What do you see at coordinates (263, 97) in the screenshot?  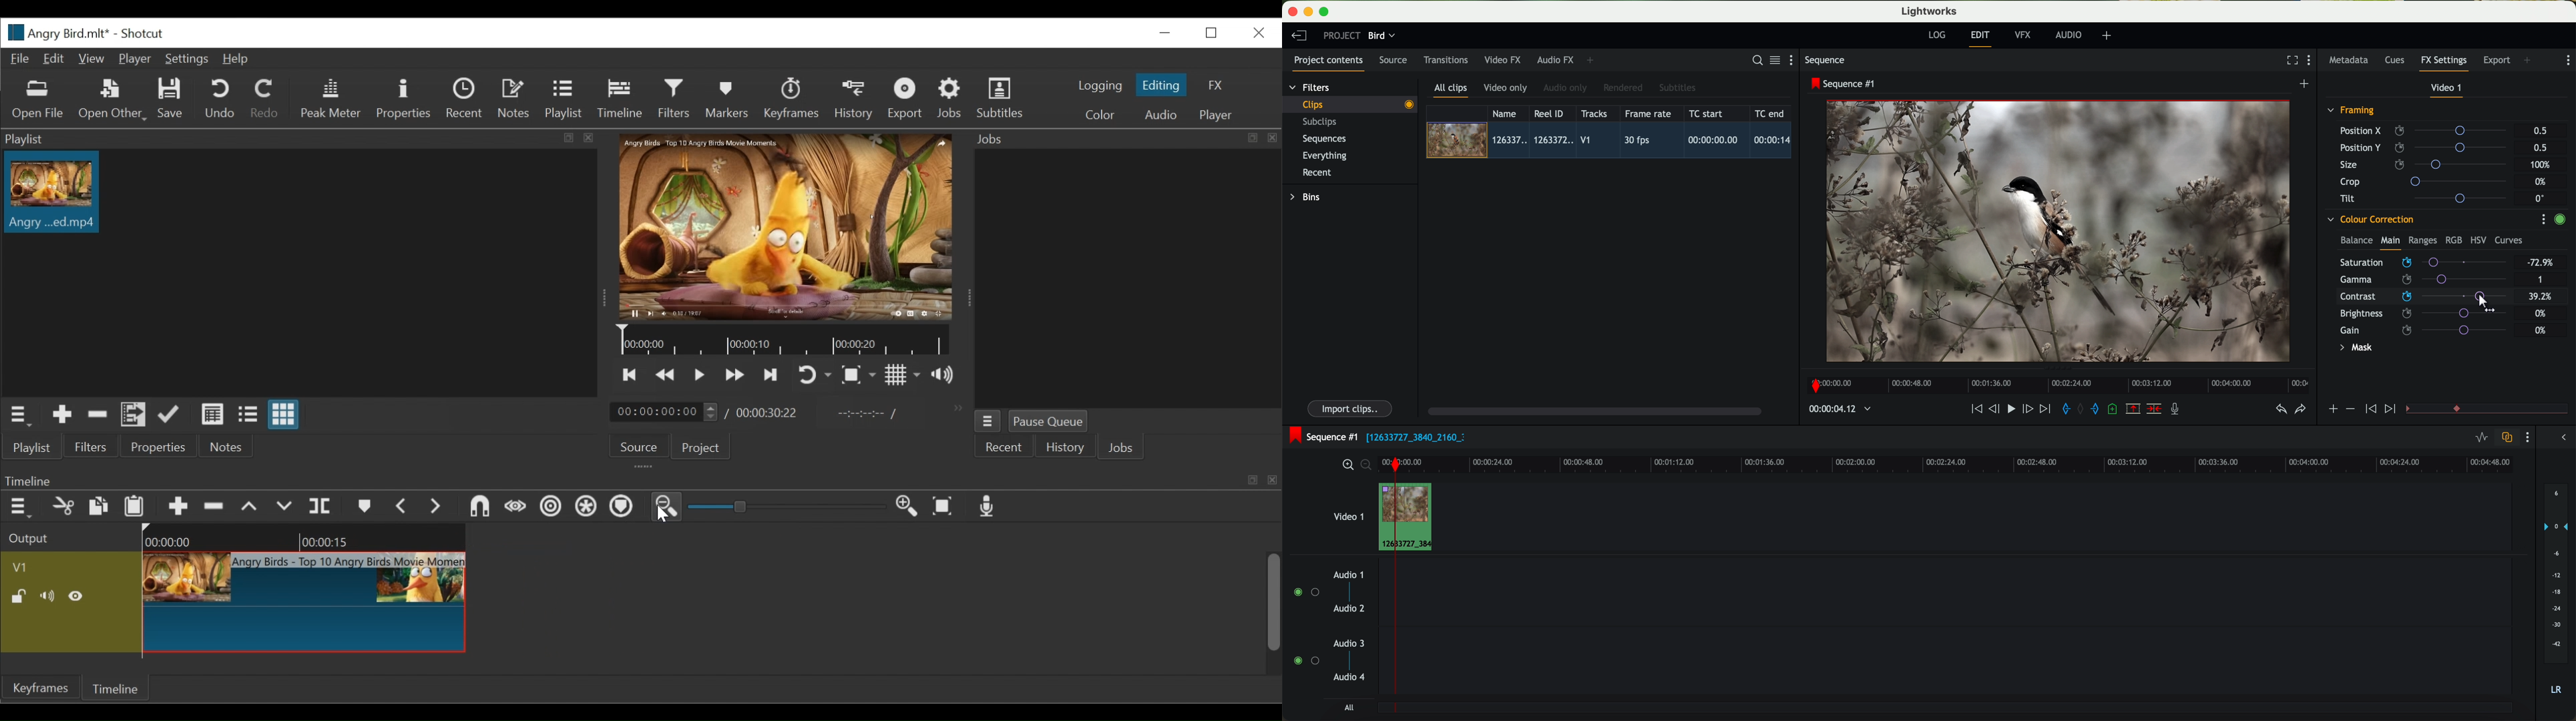 I see `Redo` at bounding box center [263, 97].